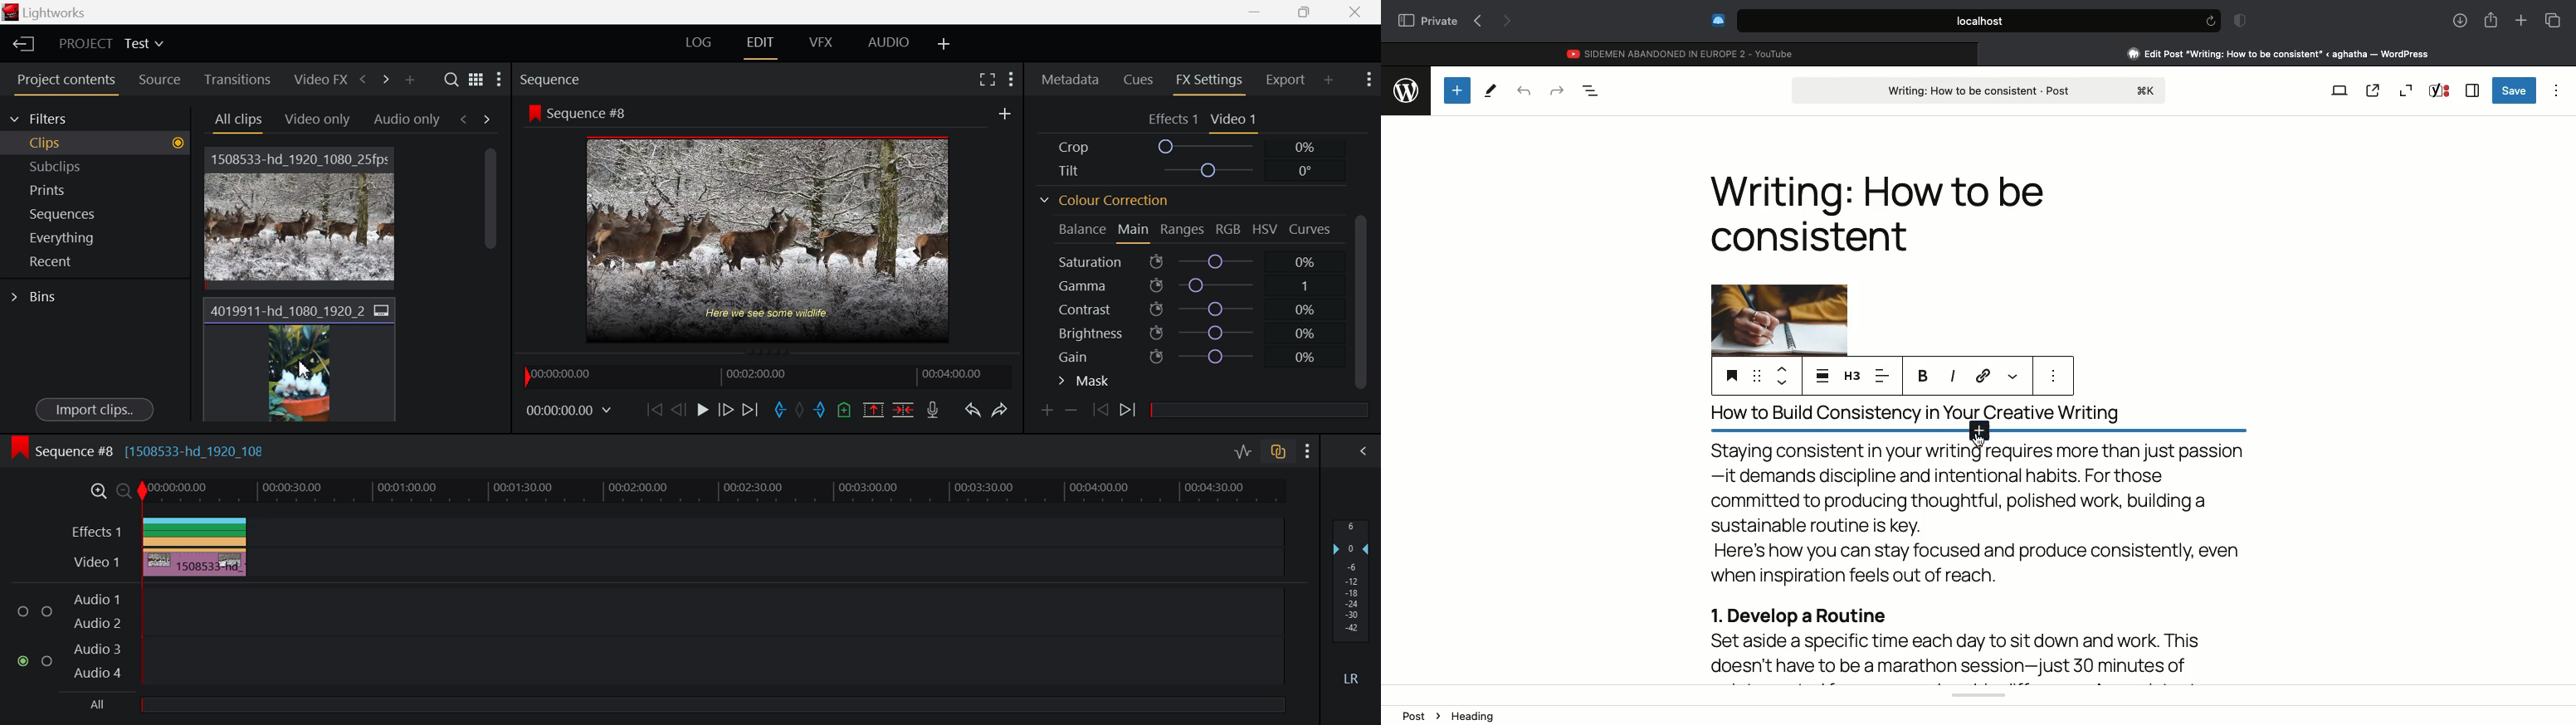  Describe the element at coordinates (587, 79) in the screenshot. I see `Sequence Preview Section` at that location.